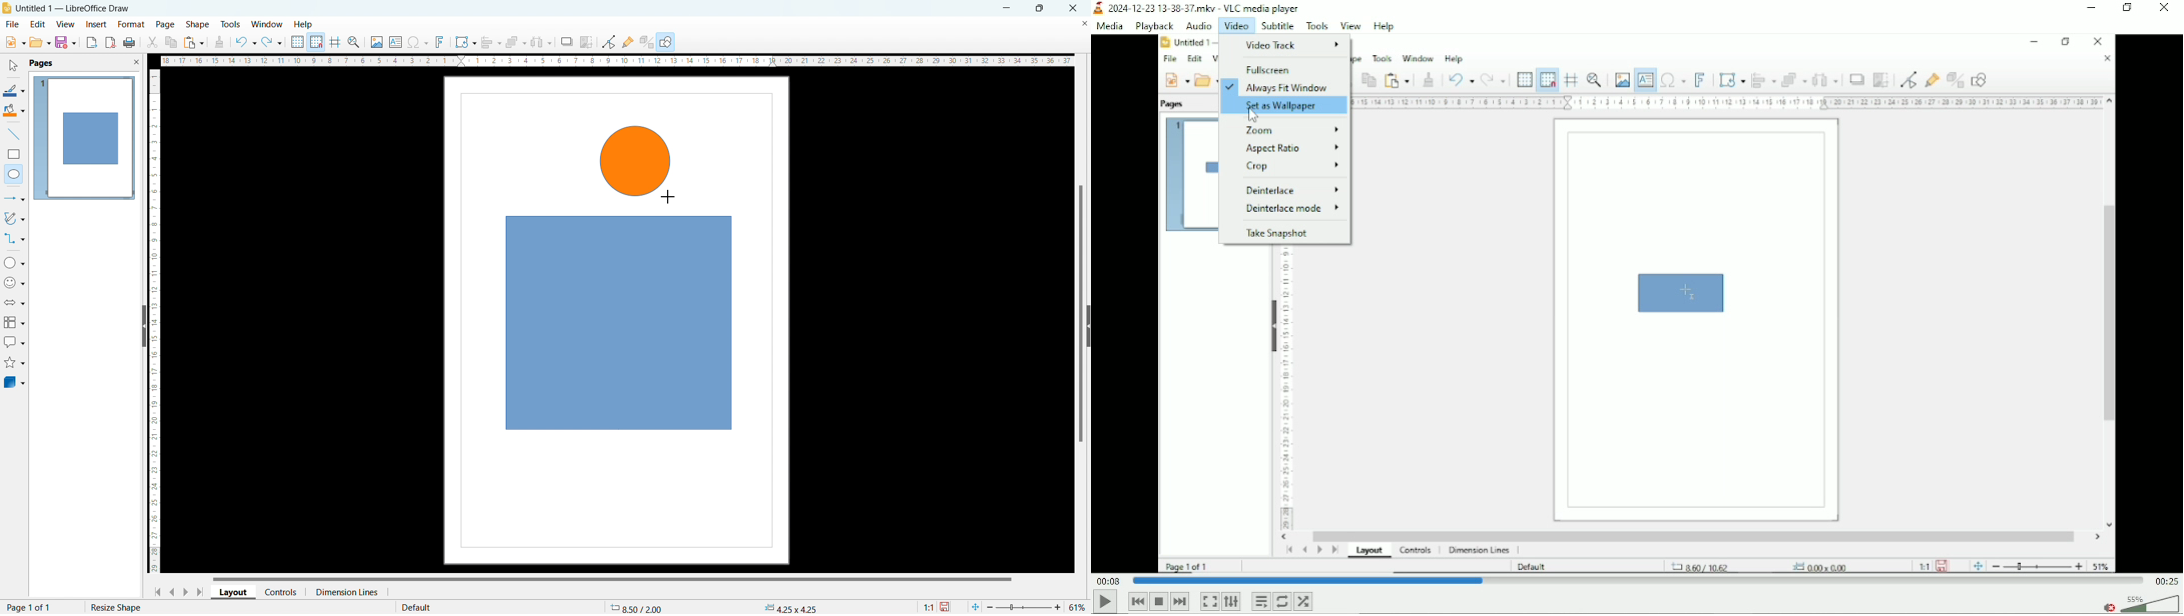 The image size is (2184, 616). What do you see at coordinates (2167, 581) in the screenshot?
I see `Total duration` at bounding box center [2167, 581].